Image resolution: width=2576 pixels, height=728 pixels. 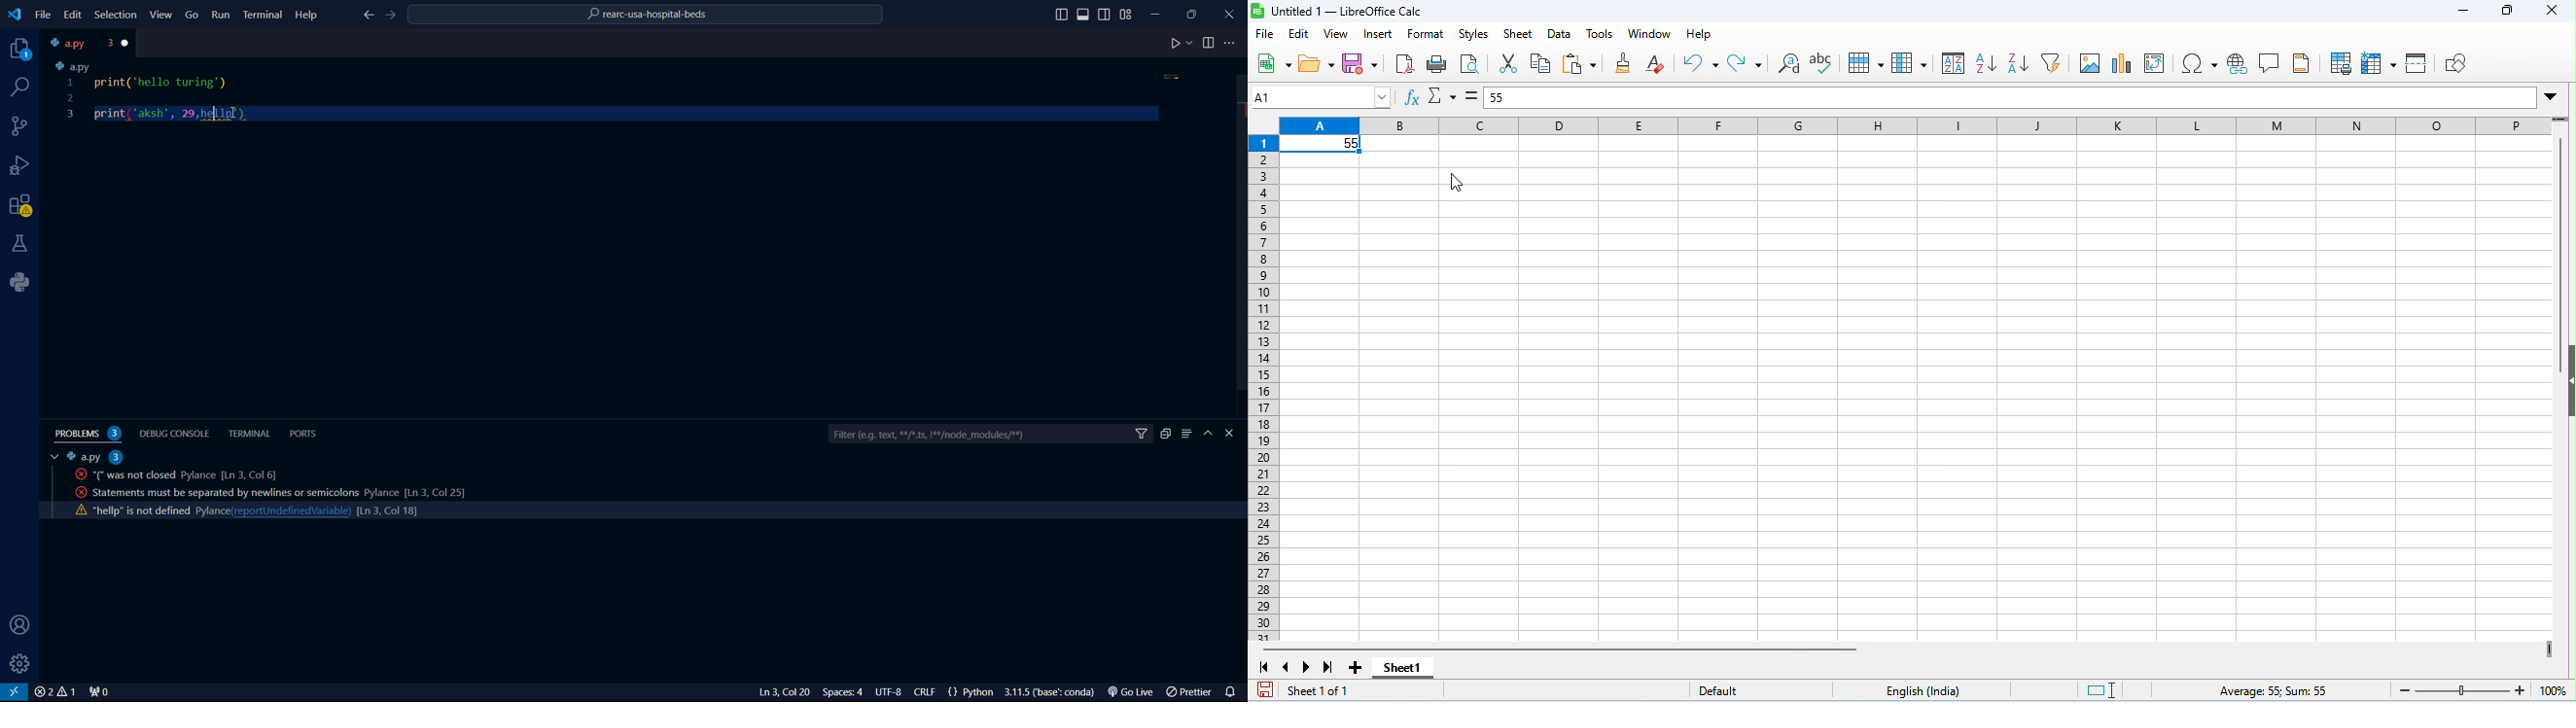 What do you see at coordinates (21, 664) in the screenshot?
I see `settings` at bounding box center [21, 664].